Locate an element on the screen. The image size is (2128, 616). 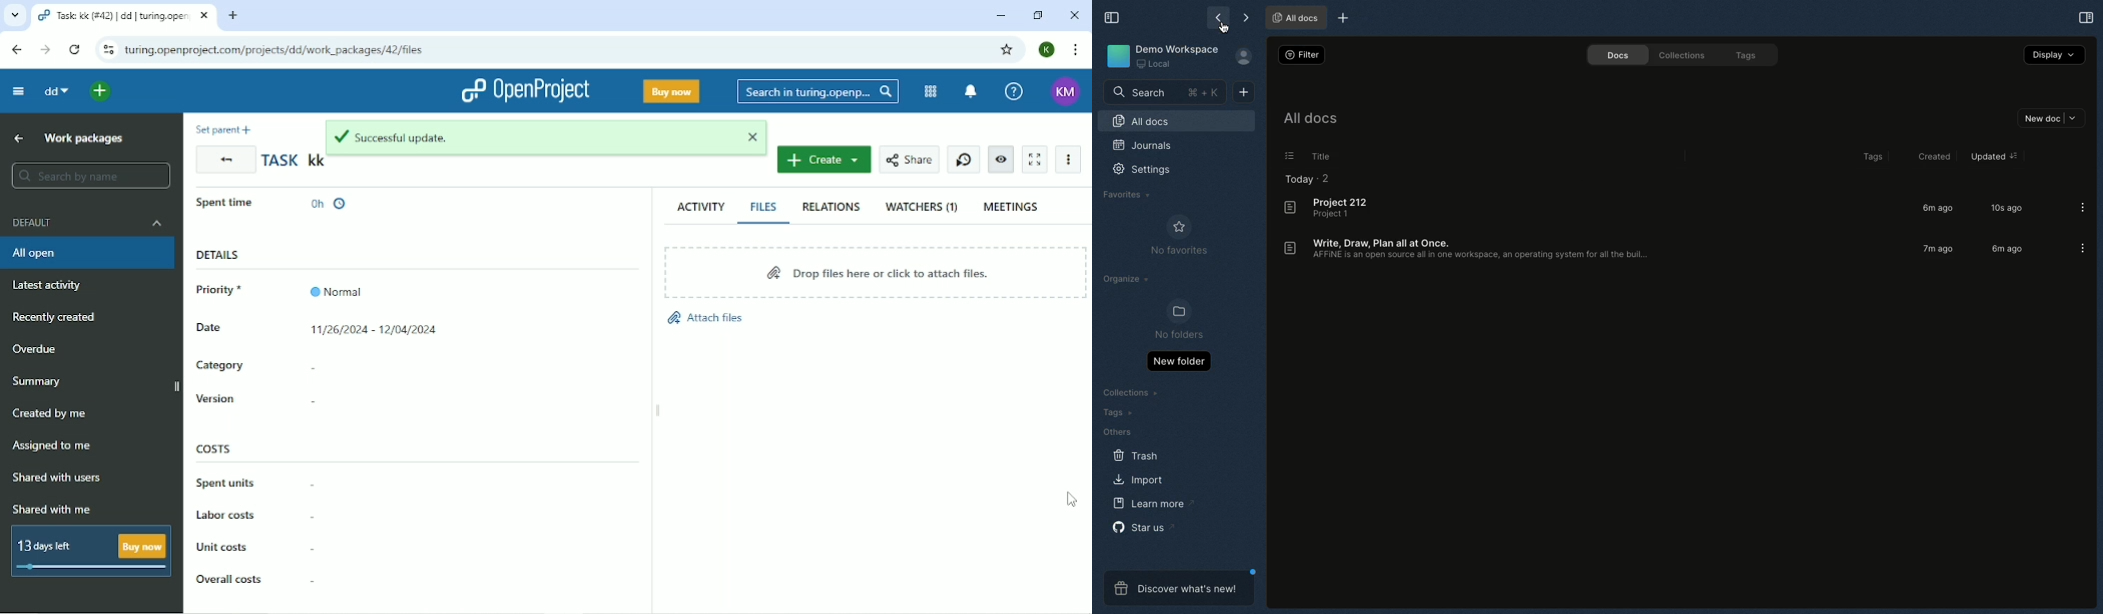
Summary is located at coordinates (36, 382).